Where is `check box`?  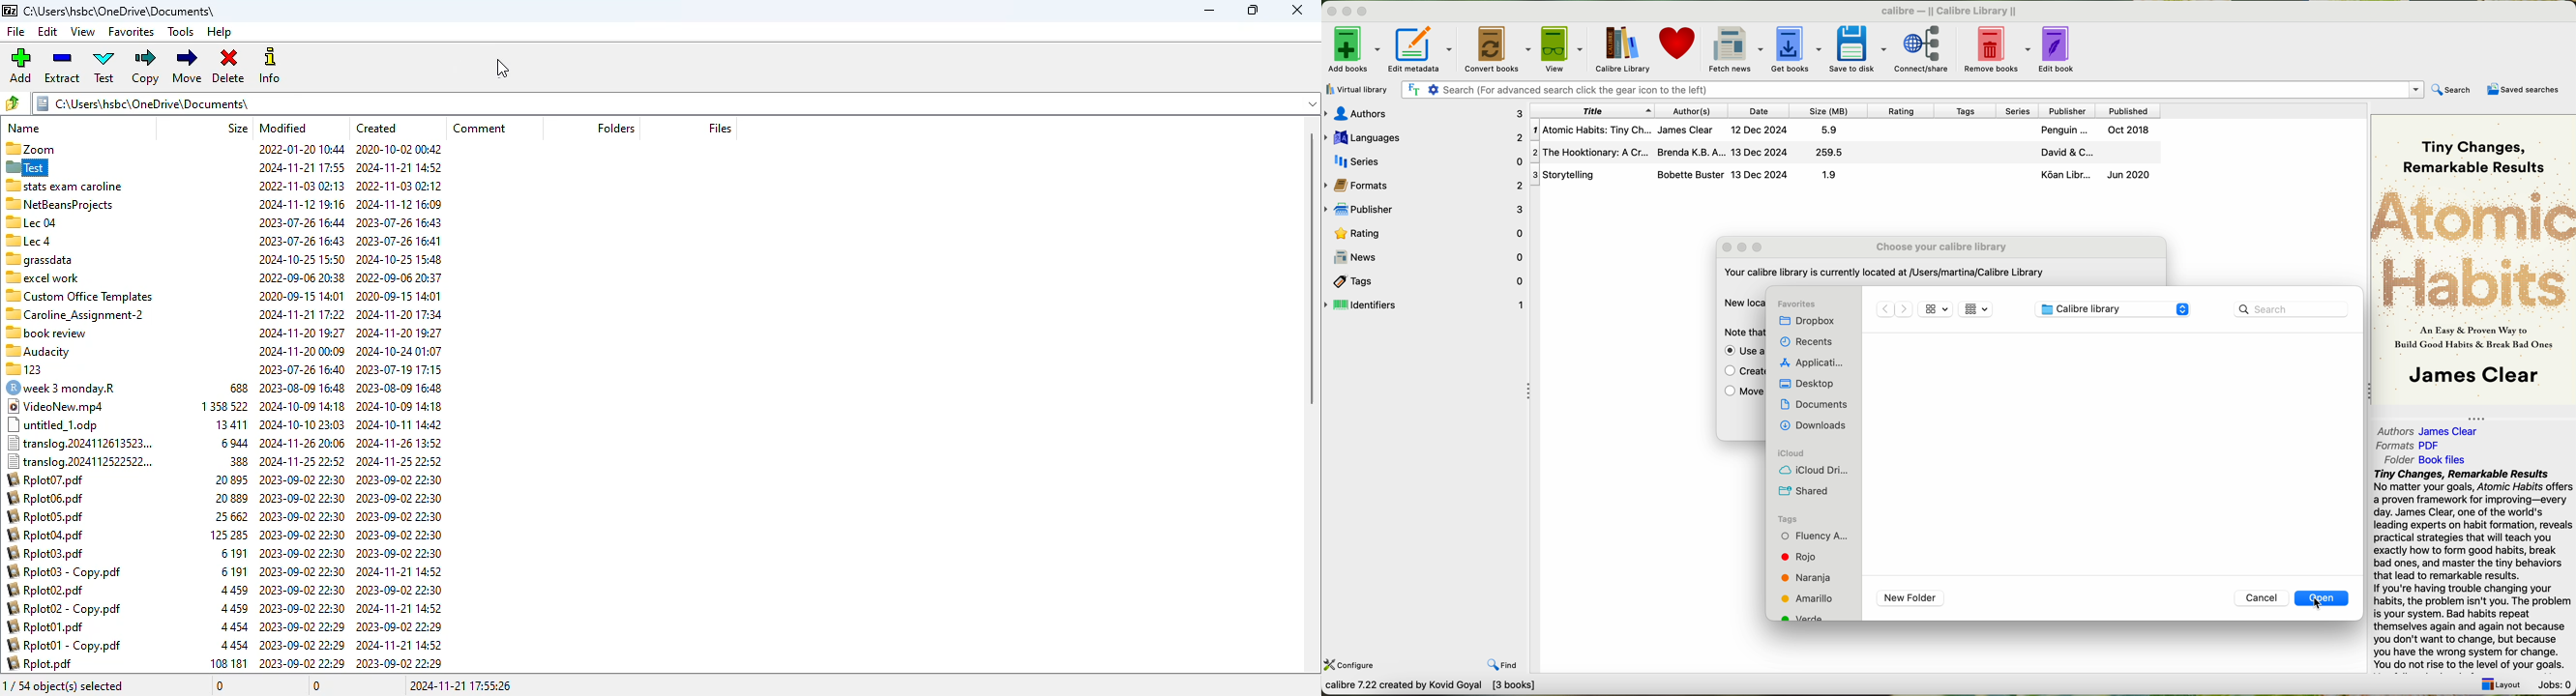 check box is located at coordinates (1729, 391).